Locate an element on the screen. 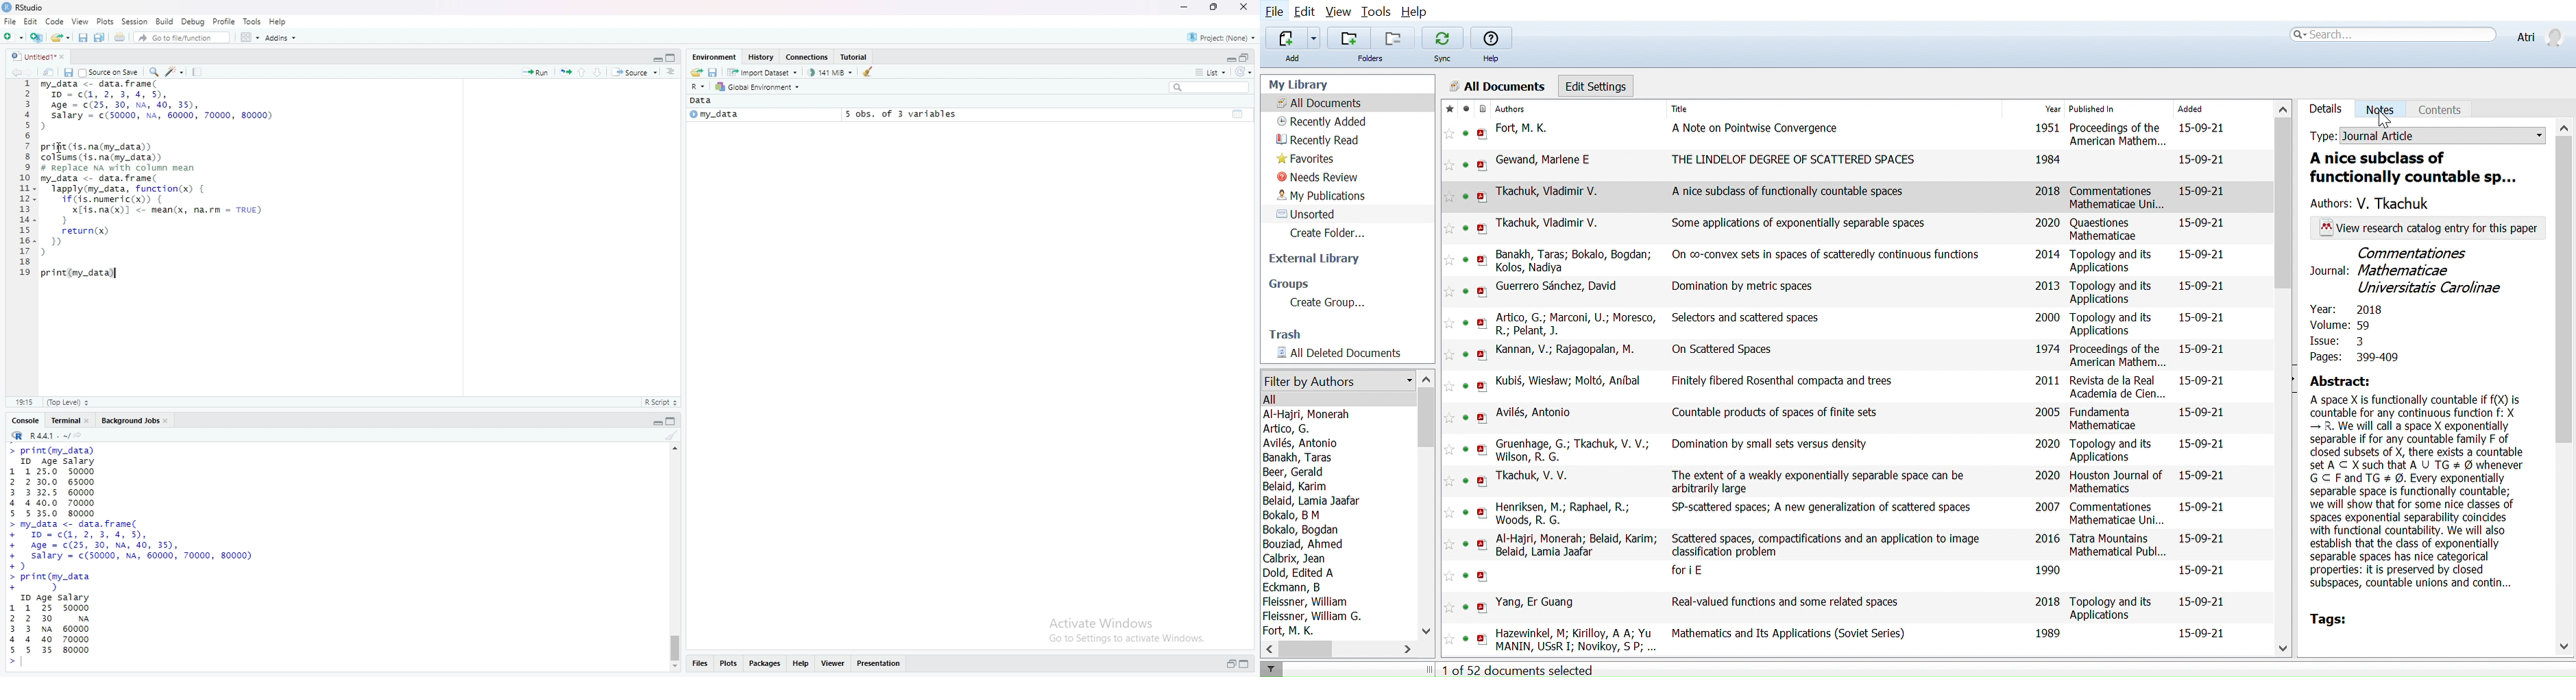 This screenshot has width=2576, height=700. view the current working directory is located at coordinates (81, 436).